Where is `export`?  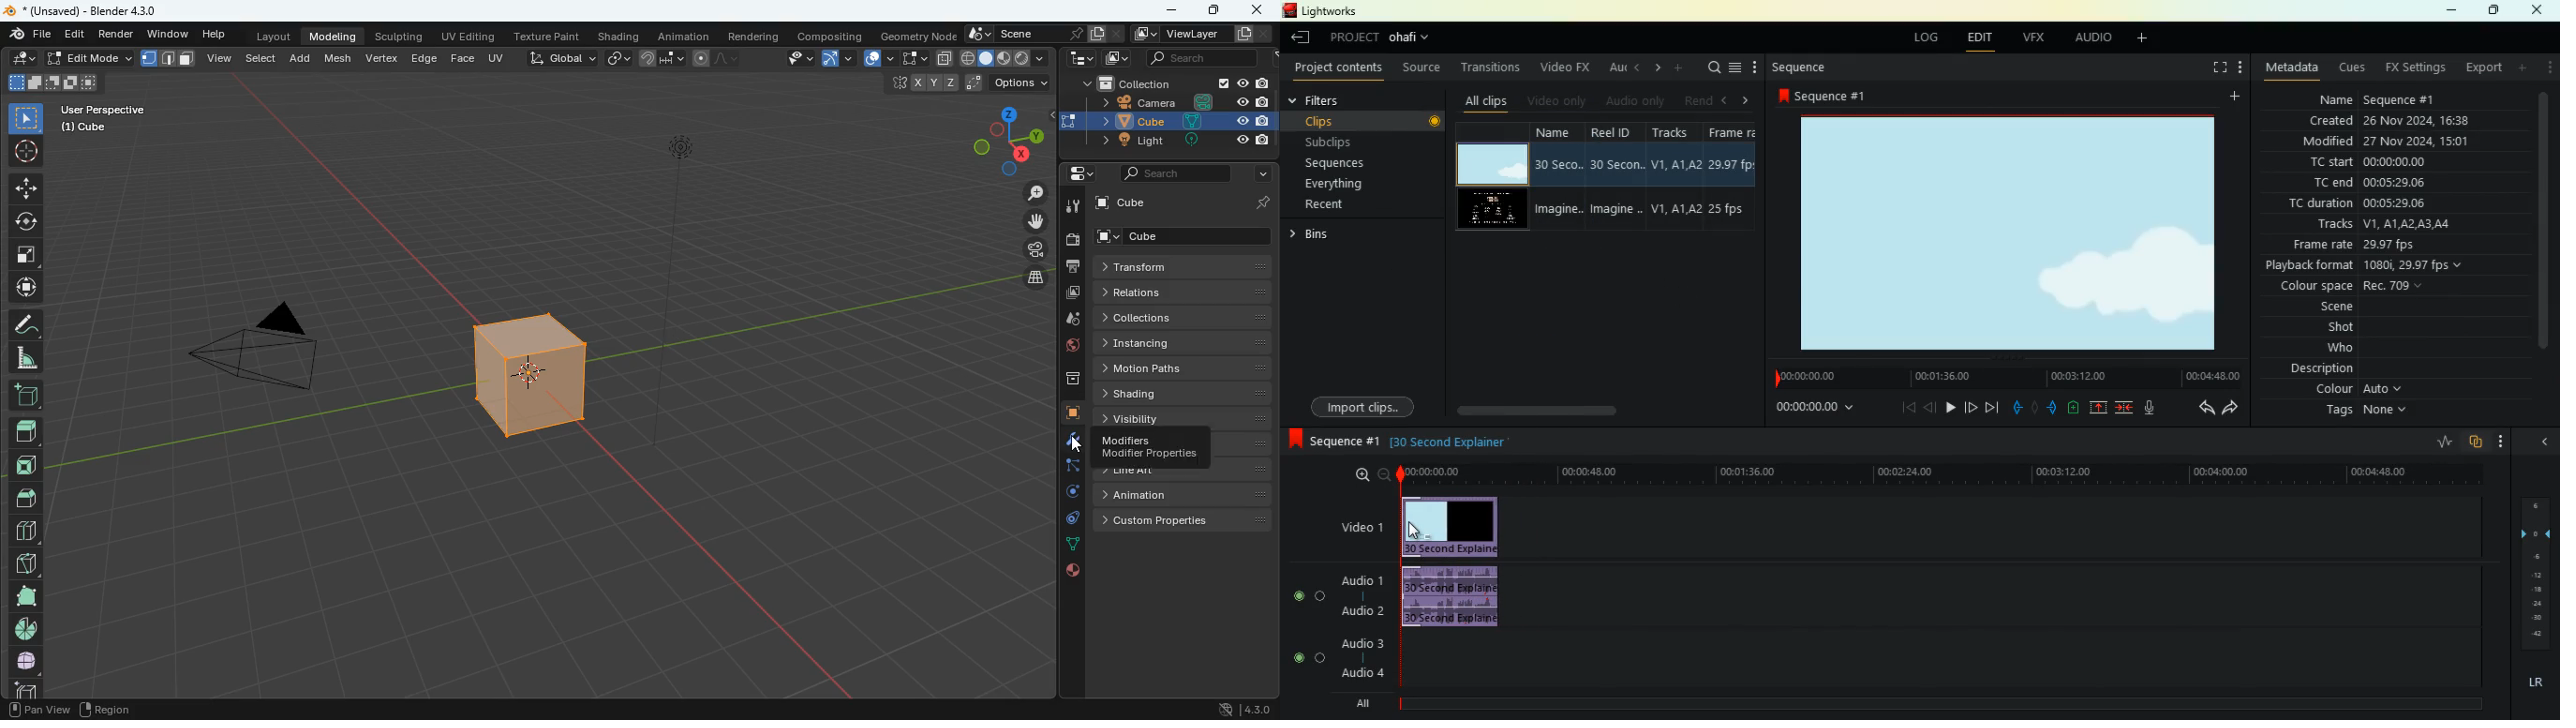 export is located at coordinates (2481, 70).